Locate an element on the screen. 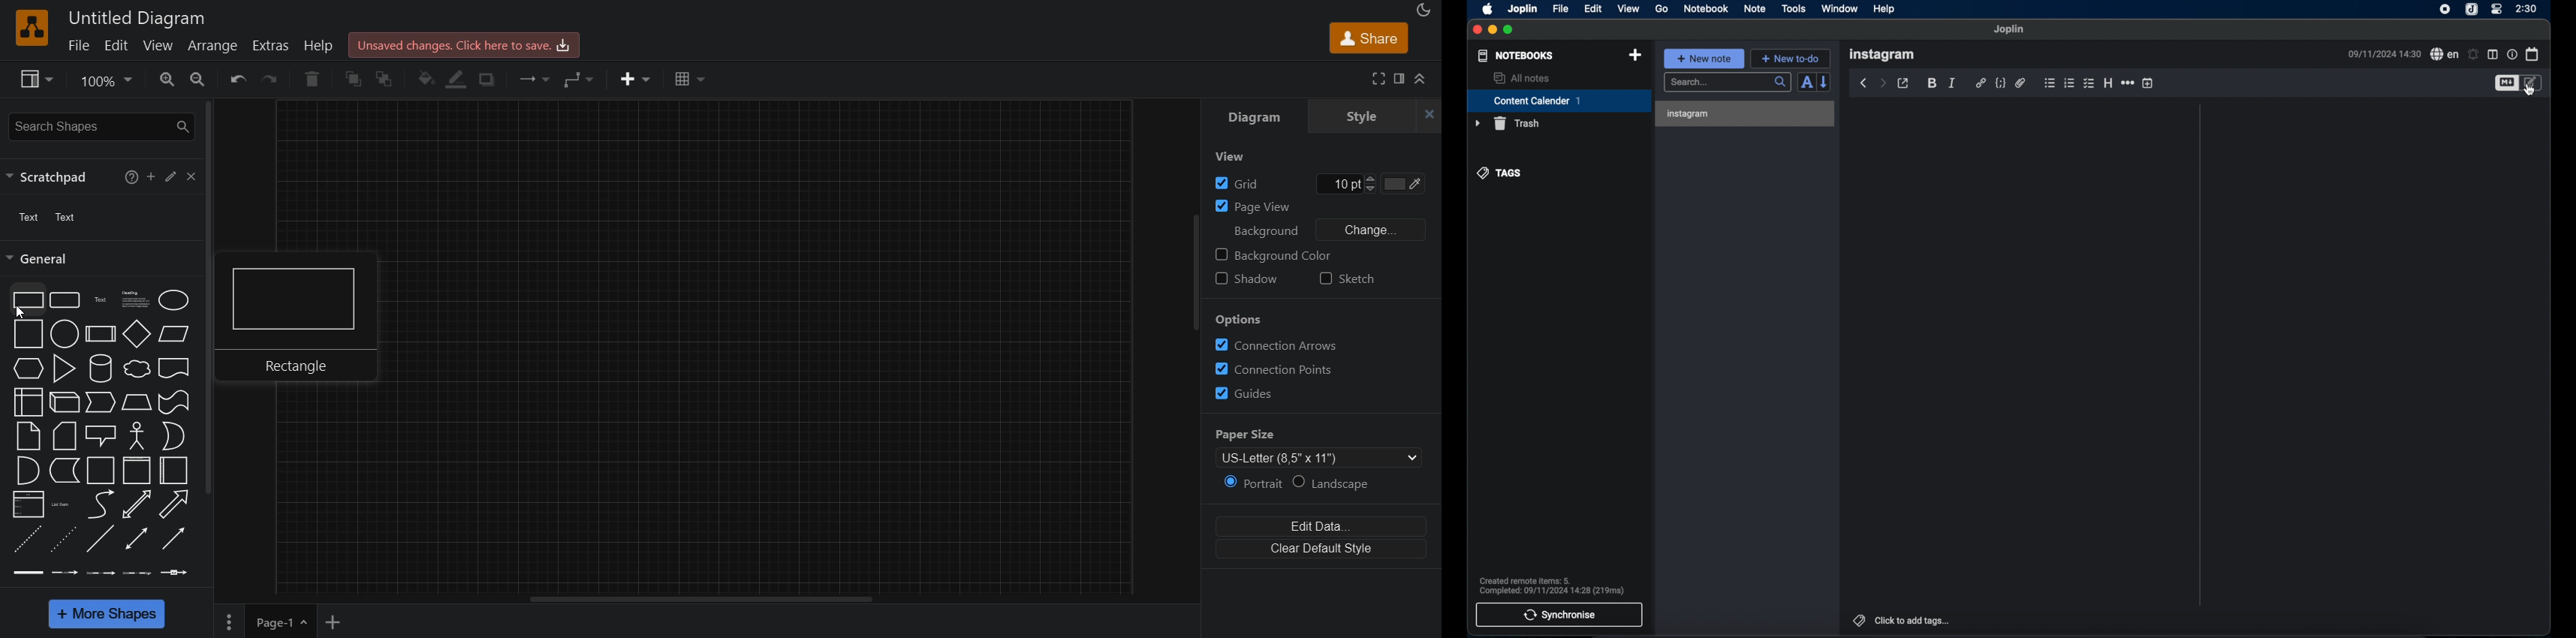 The width and height of the screenshot is (2576, 644). extras is located at coordinates (271, 47).